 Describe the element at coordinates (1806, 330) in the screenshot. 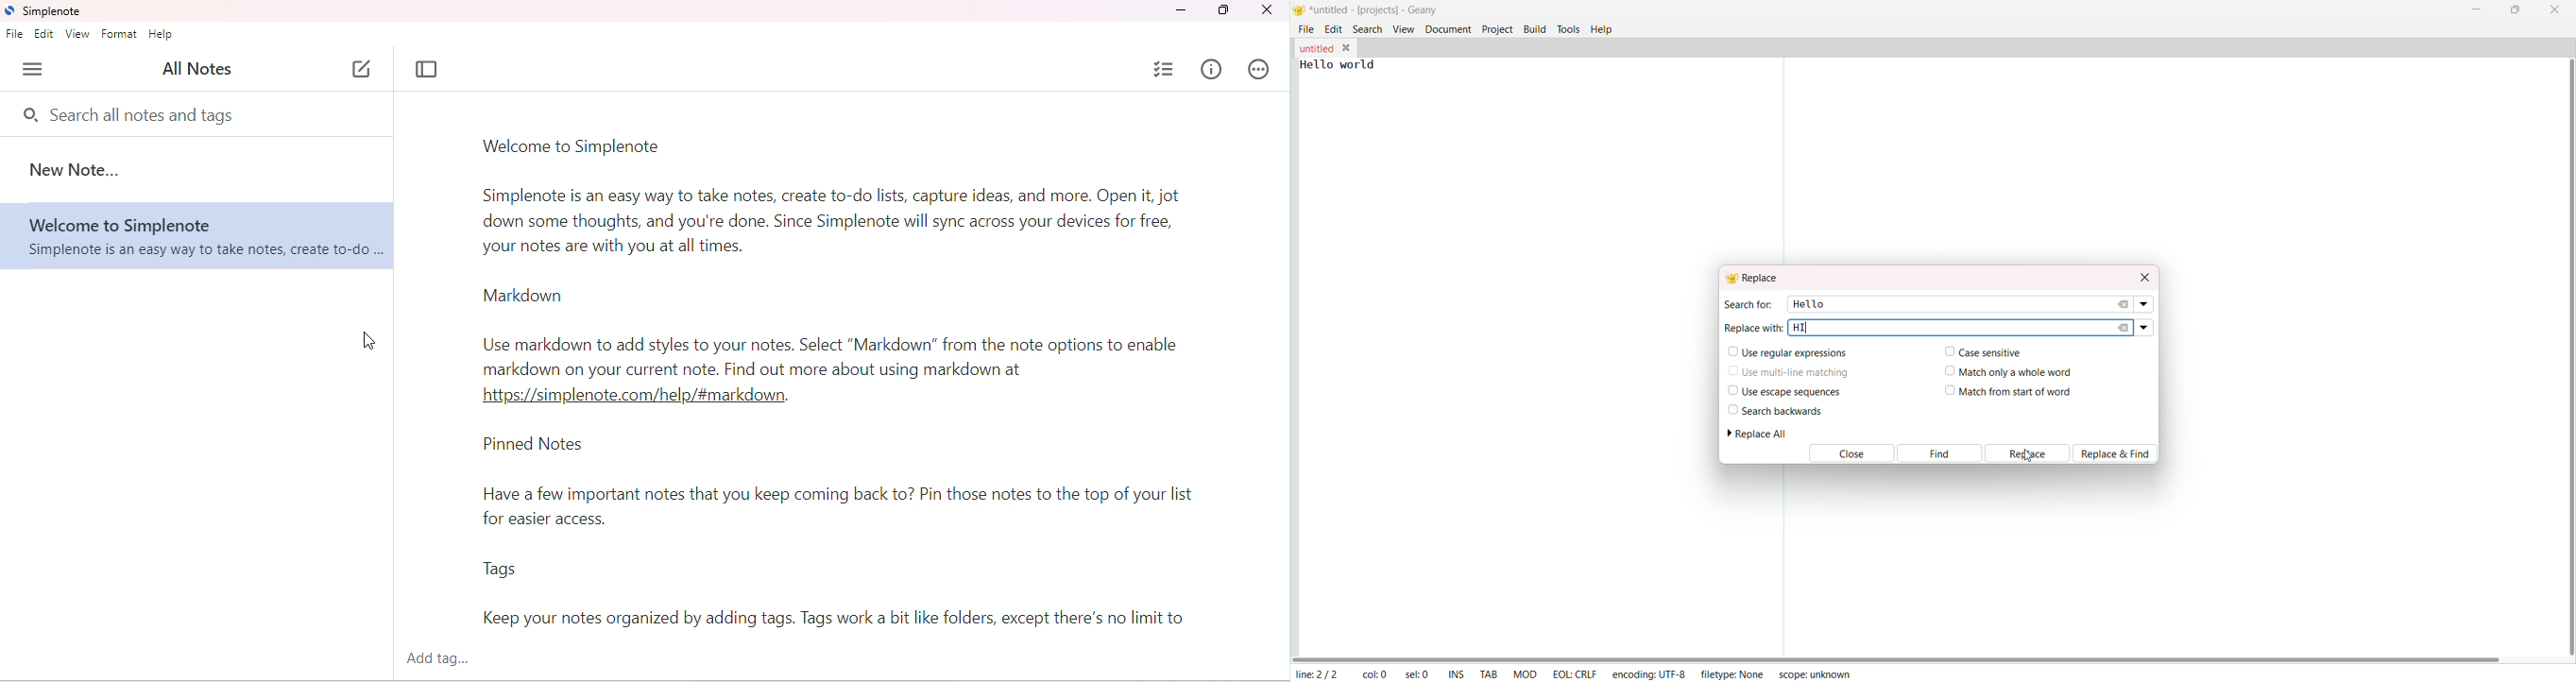

I see `text cursor` at that location.